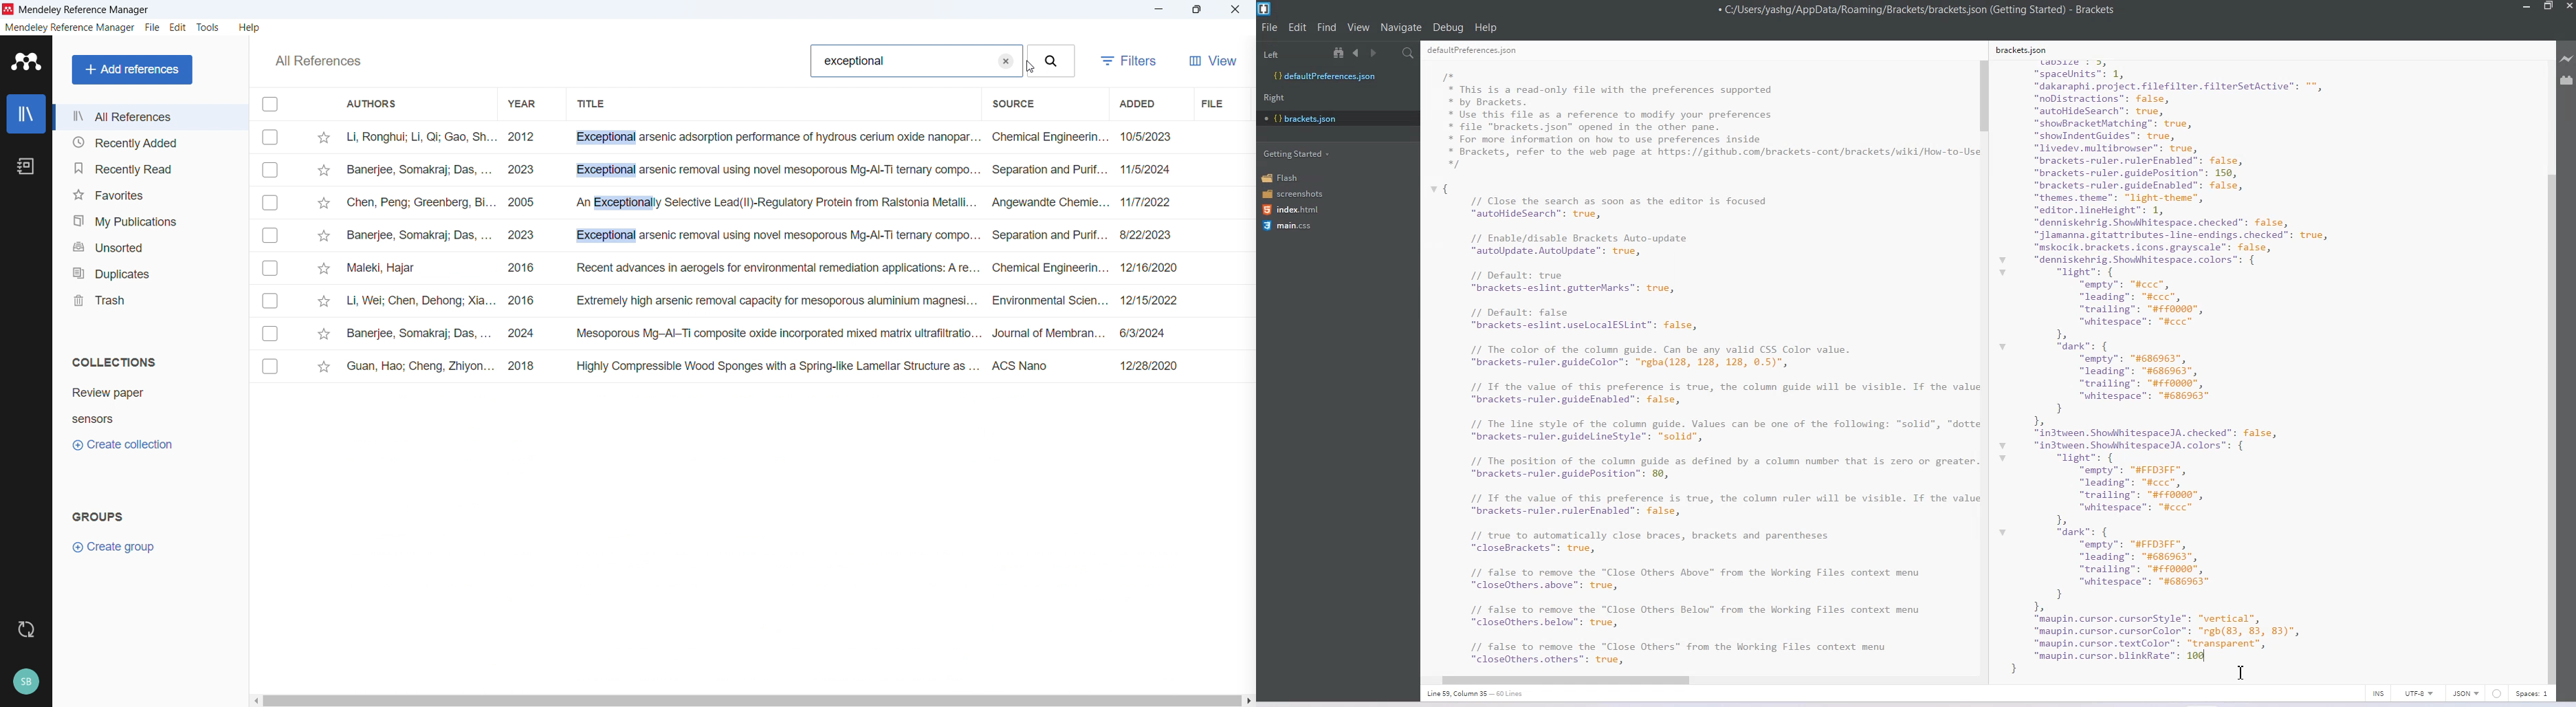 The width and height of the screenshot is (2576, 728). Describe the element at coordinates (1029, 68) in the screenshot. I see `cursor` at that location.